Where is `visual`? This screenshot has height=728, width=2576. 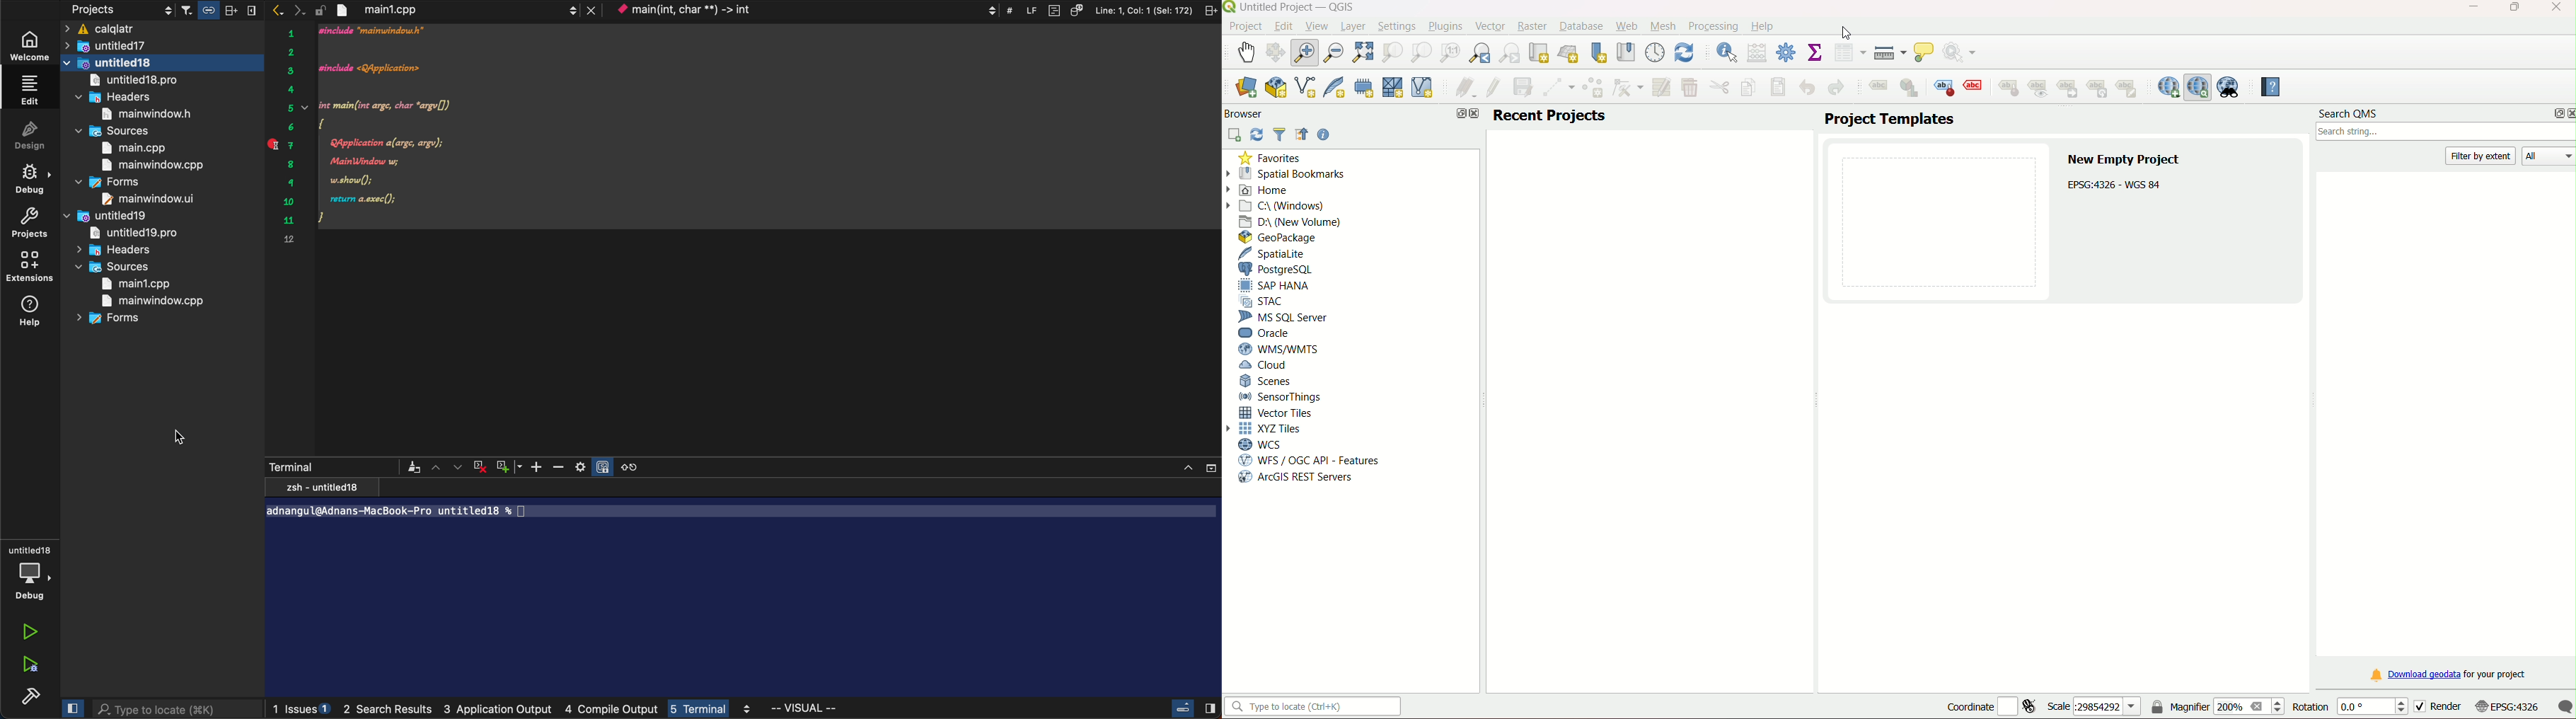
visual is located at coordinates (806, 708).